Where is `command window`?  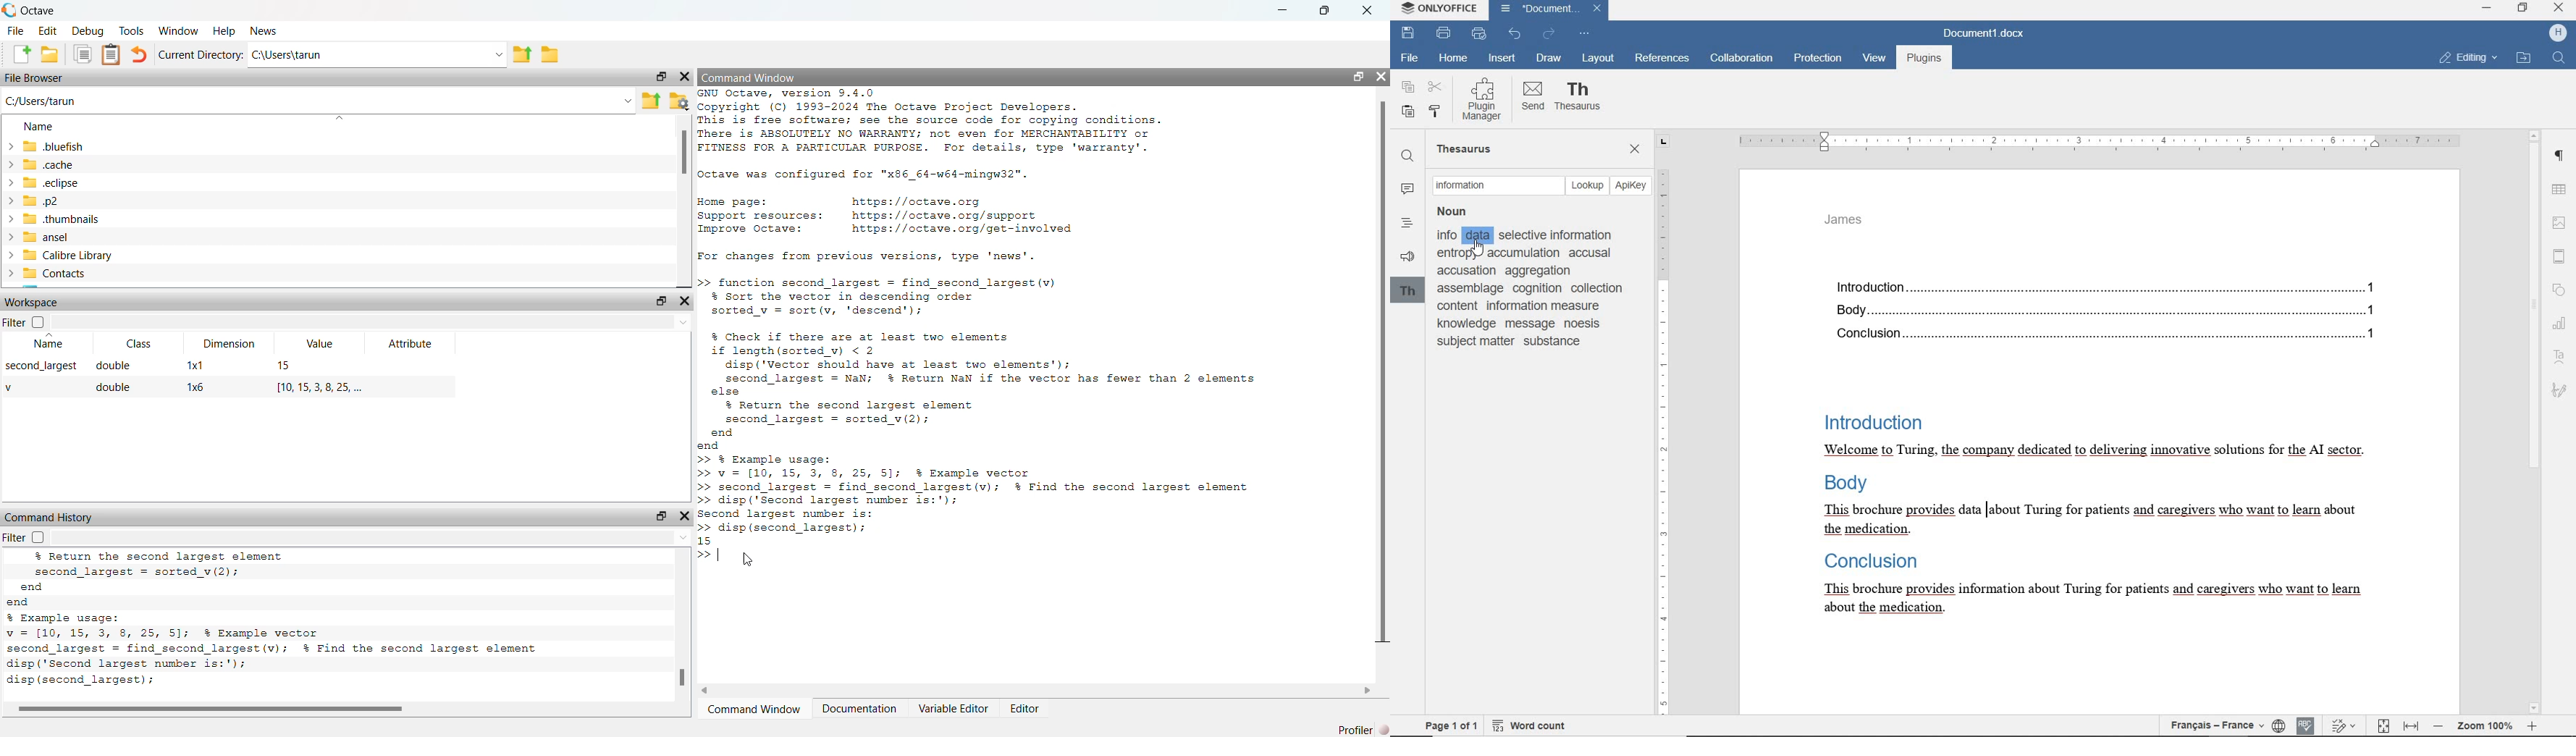
command window is located at coordinates (754, 709).